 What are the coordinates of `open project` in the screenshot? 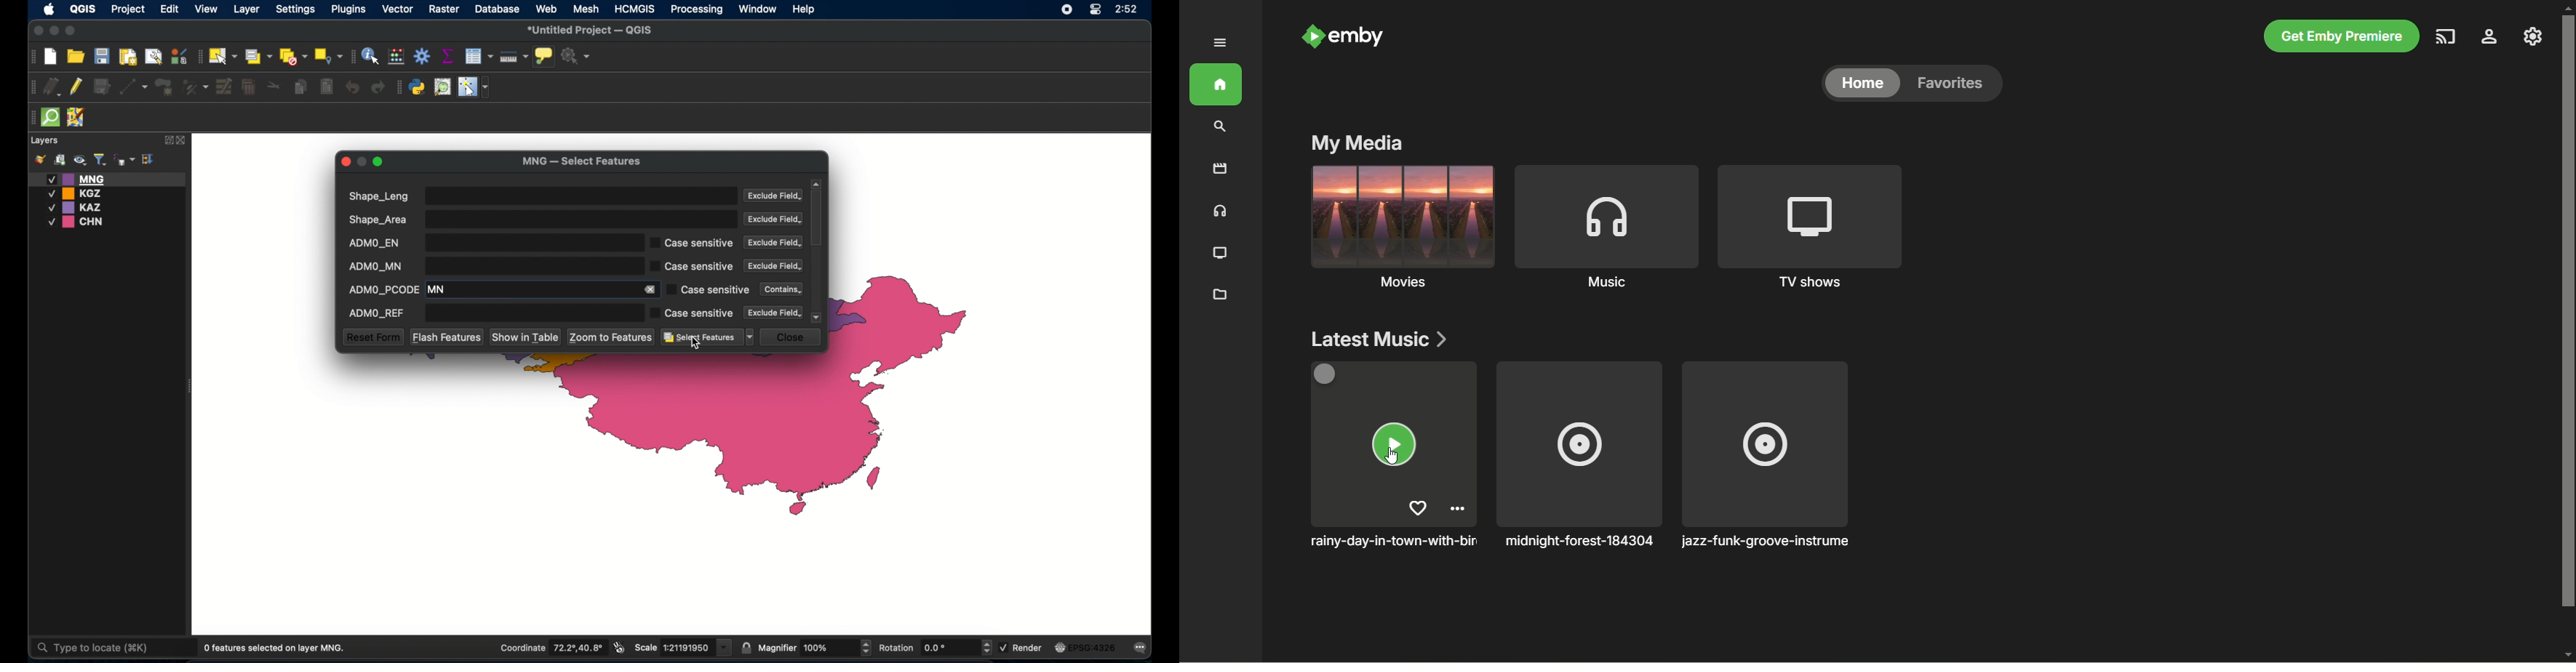 It's located at (76, 56).